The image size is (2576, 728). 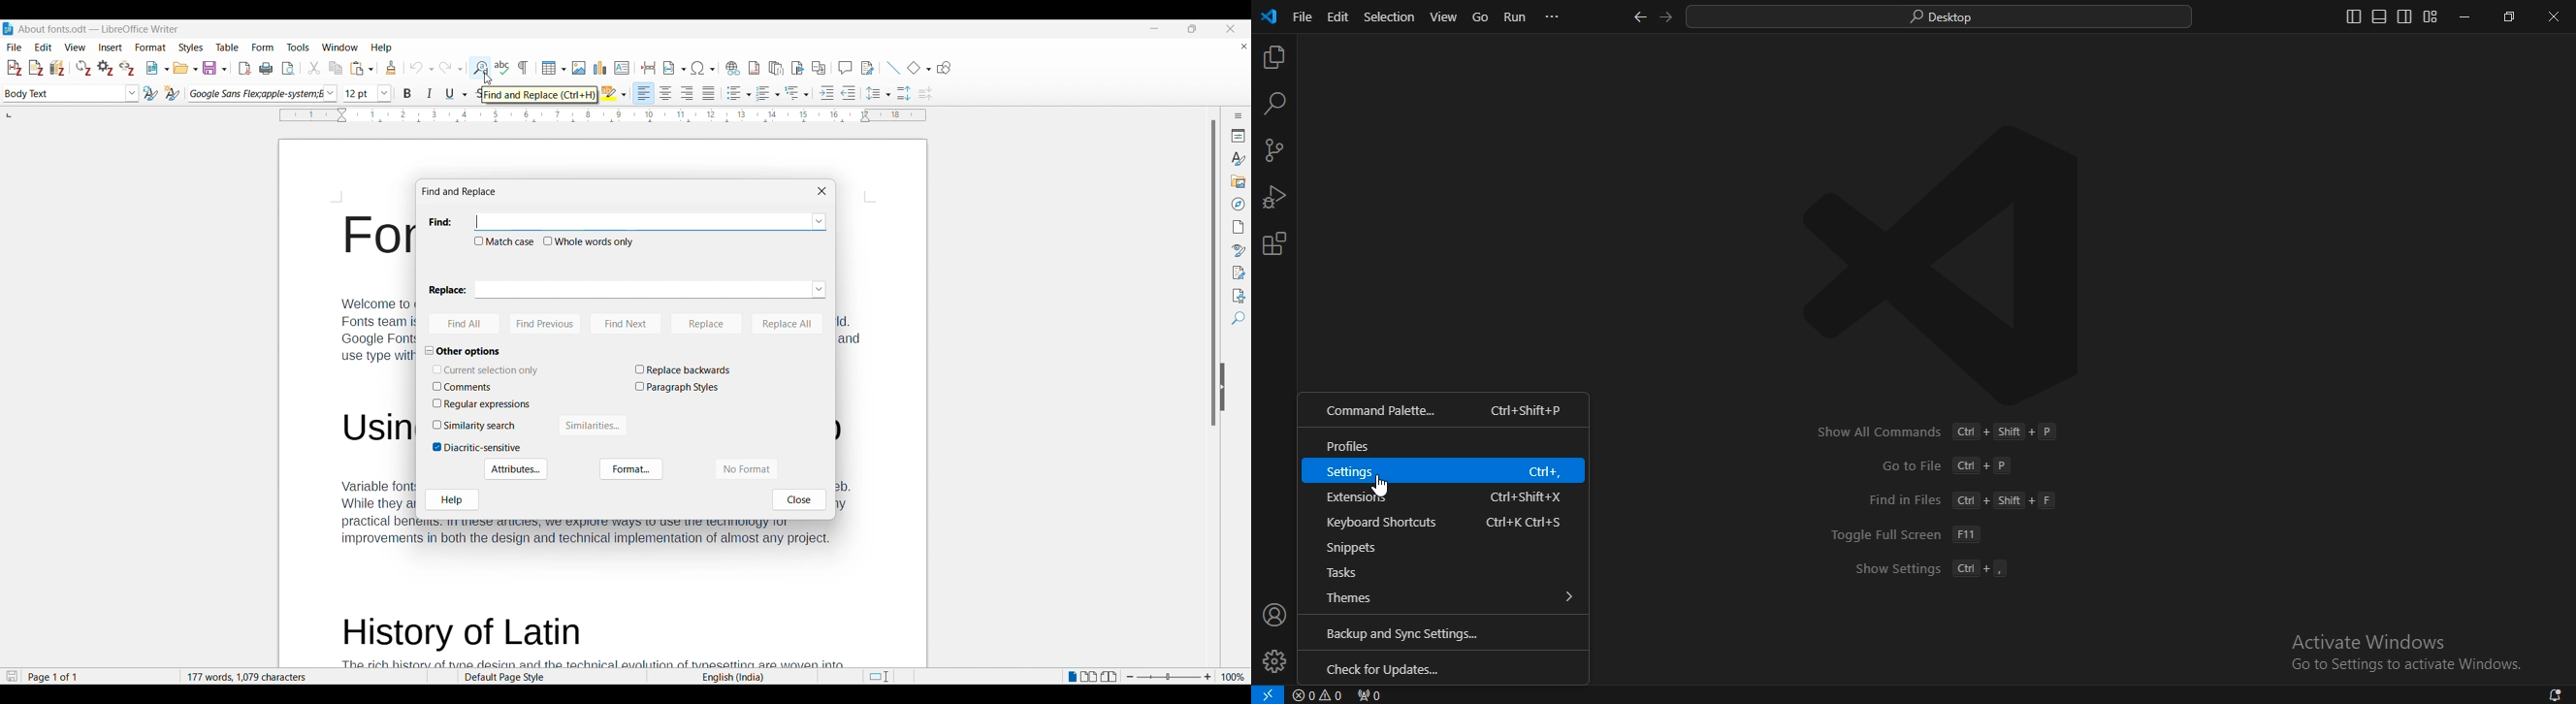 What do you see at coordinates (1453, 597) in the screenshot?
I see `themes` at bounding box center [1453, 597].